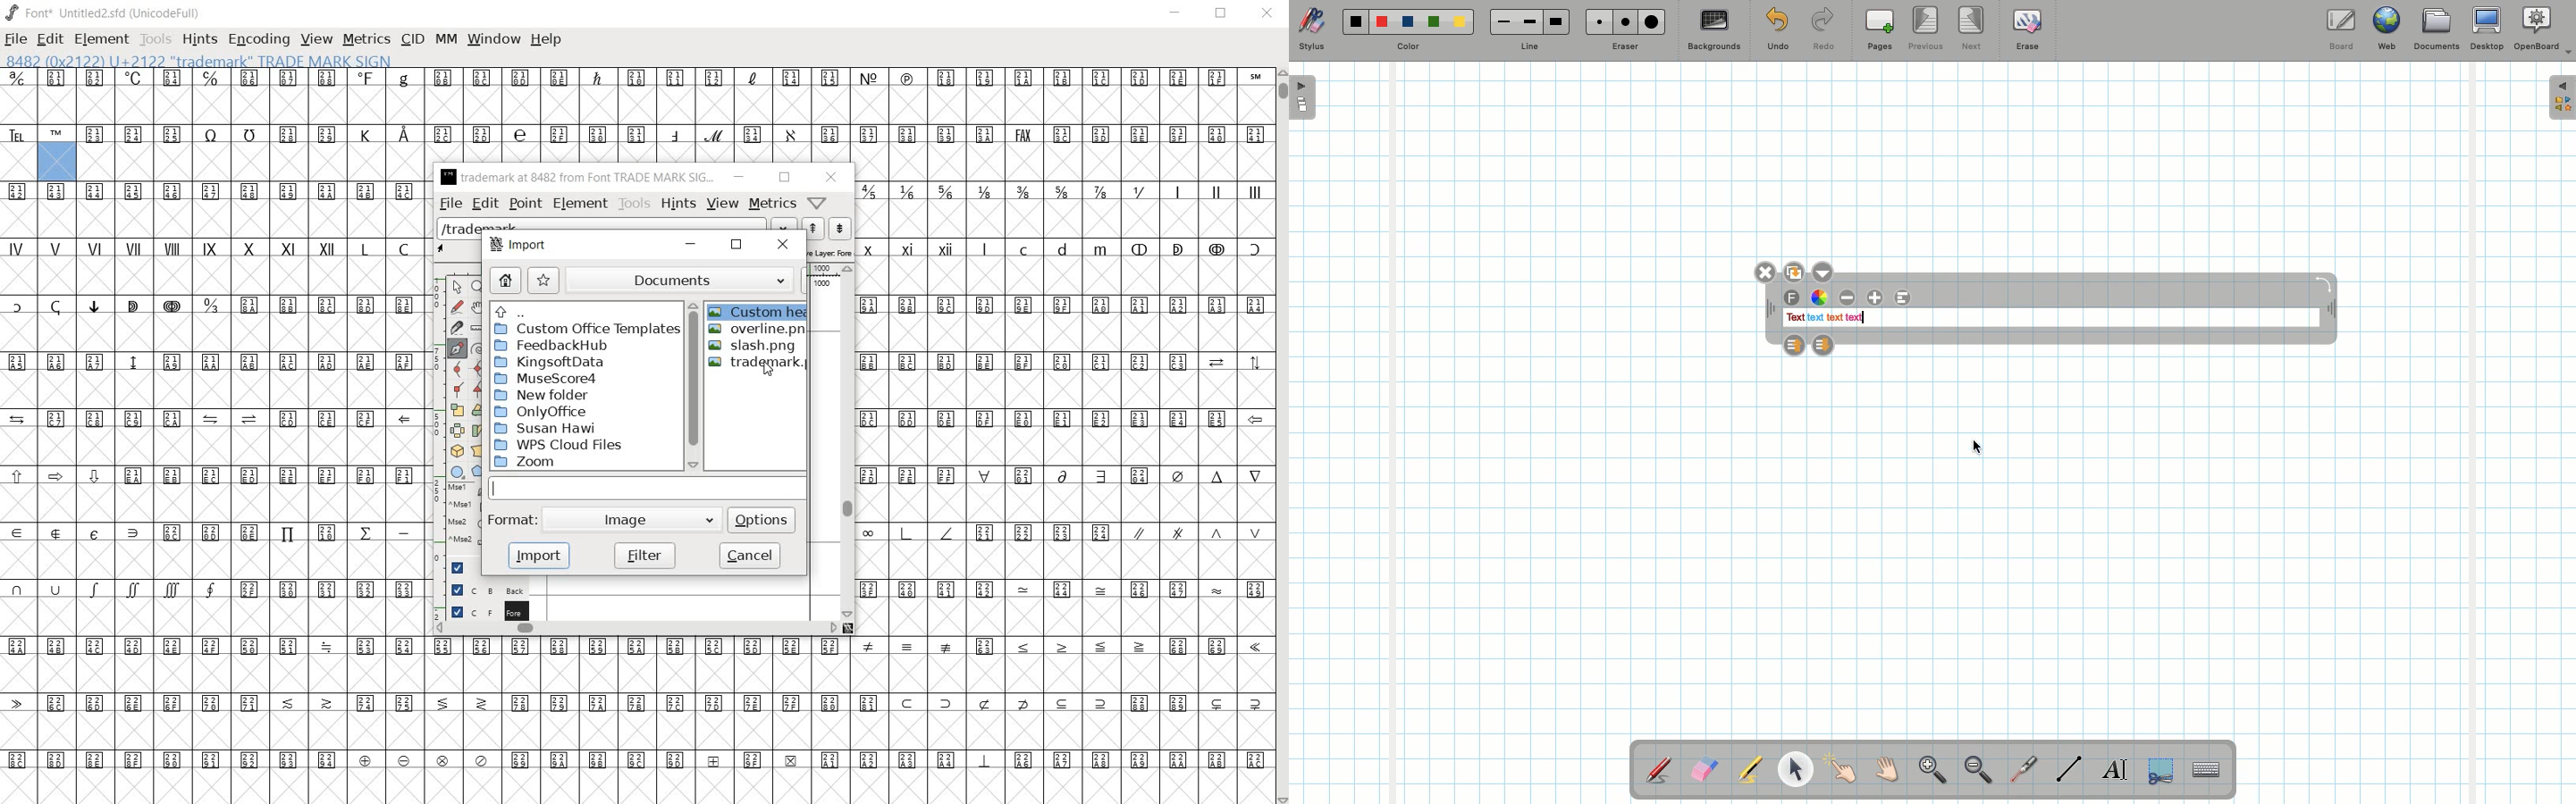 The width and height of the screenshot is (2576, 812). I want to click on FeedbackHub, so click(550, 345).